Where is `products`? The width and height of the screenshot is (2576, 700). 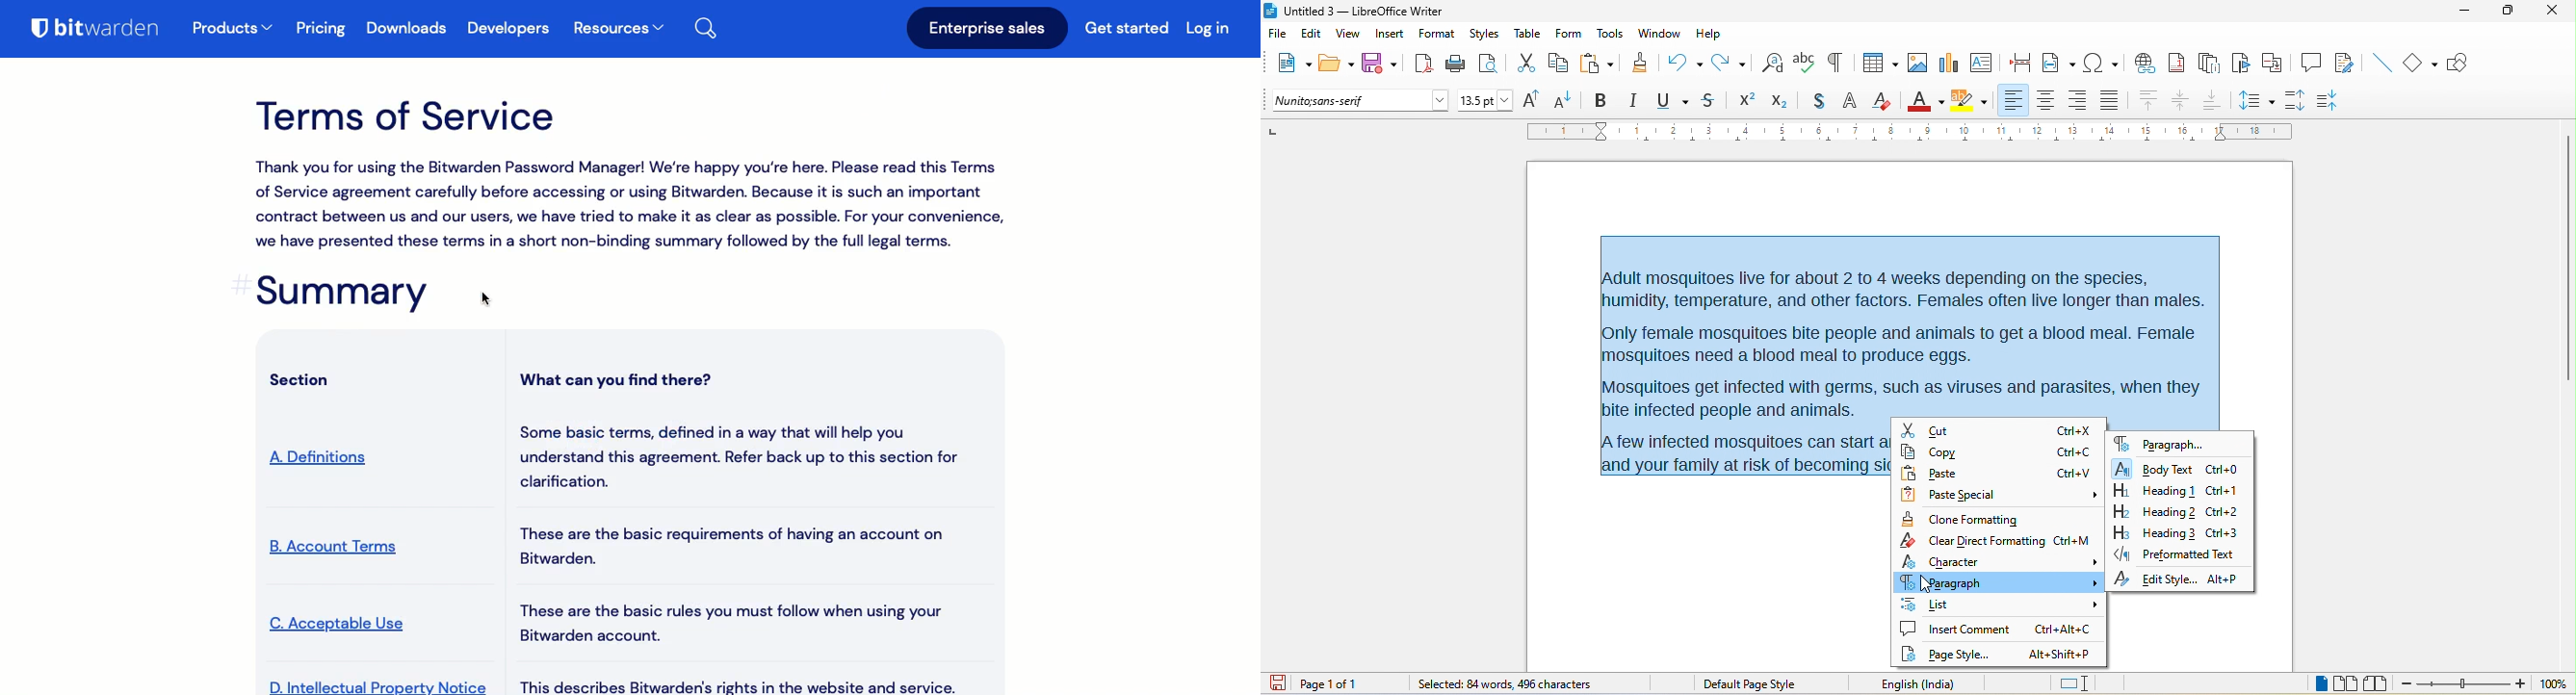 products is located at coordinates (233, 30).